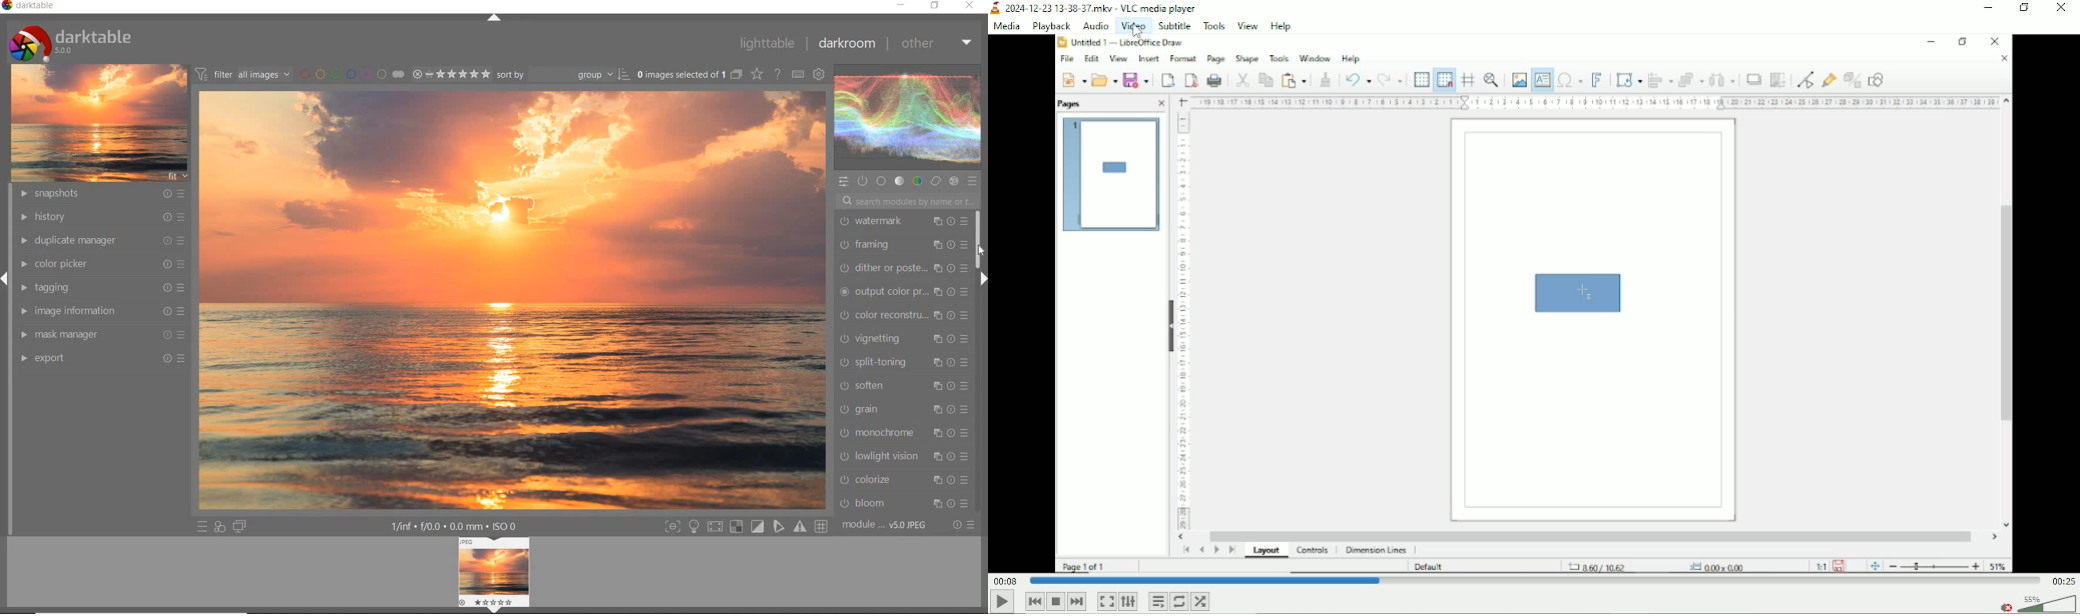 This screenshot has width=2100, height=616. I want to click on MODULE ORDER, so click(886, 525).